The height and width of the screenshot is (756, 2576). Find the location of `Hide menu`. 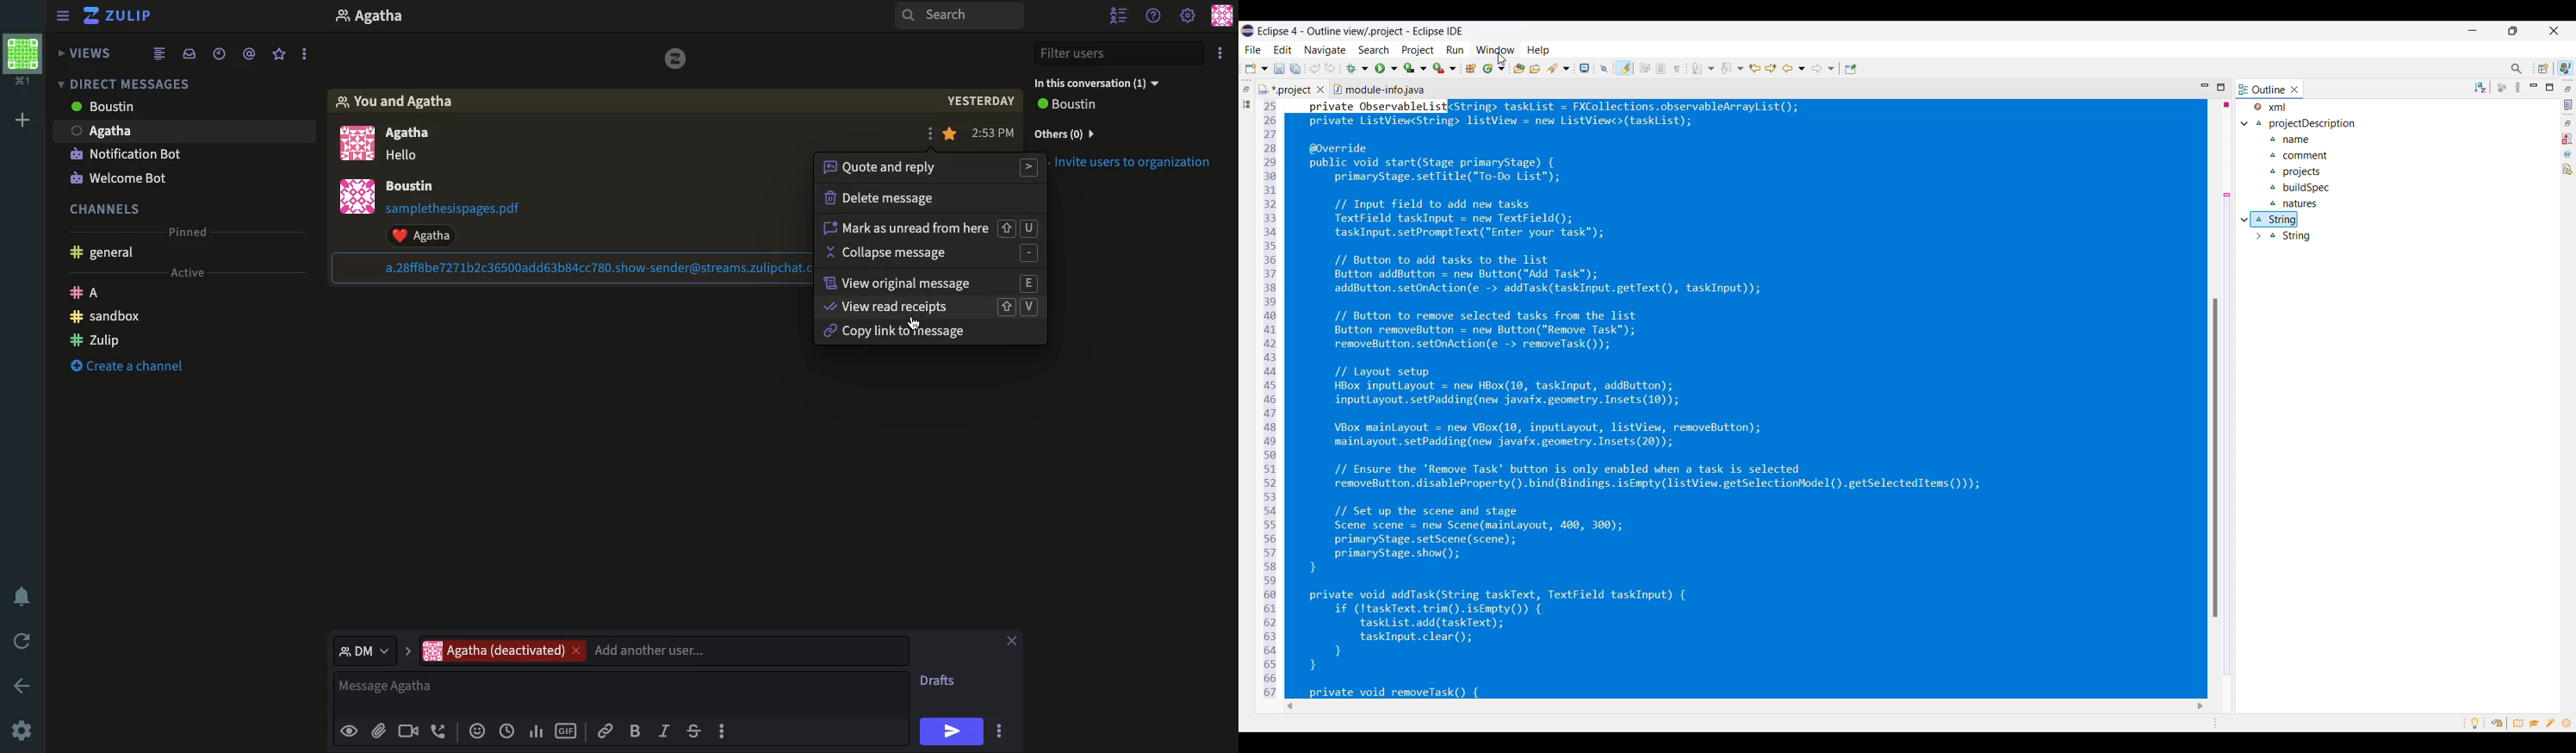

Hide menu is located at coordinates (63, 14).